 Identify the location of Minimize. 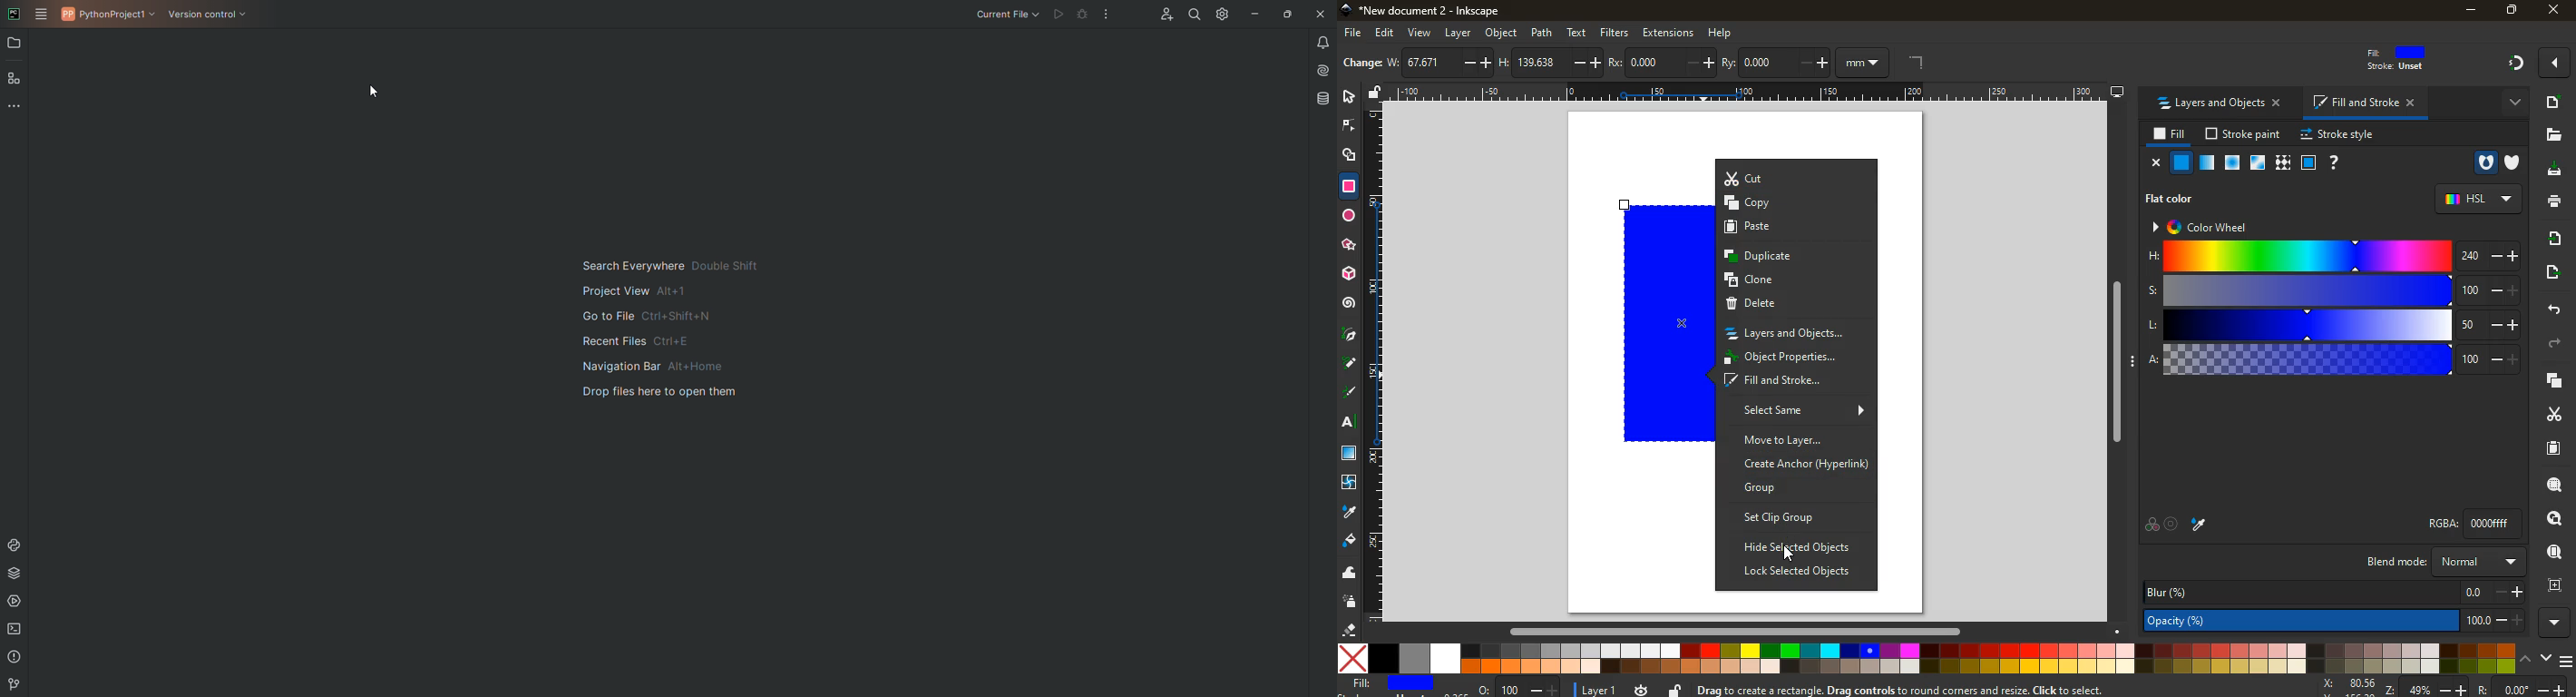
(1252, 13).